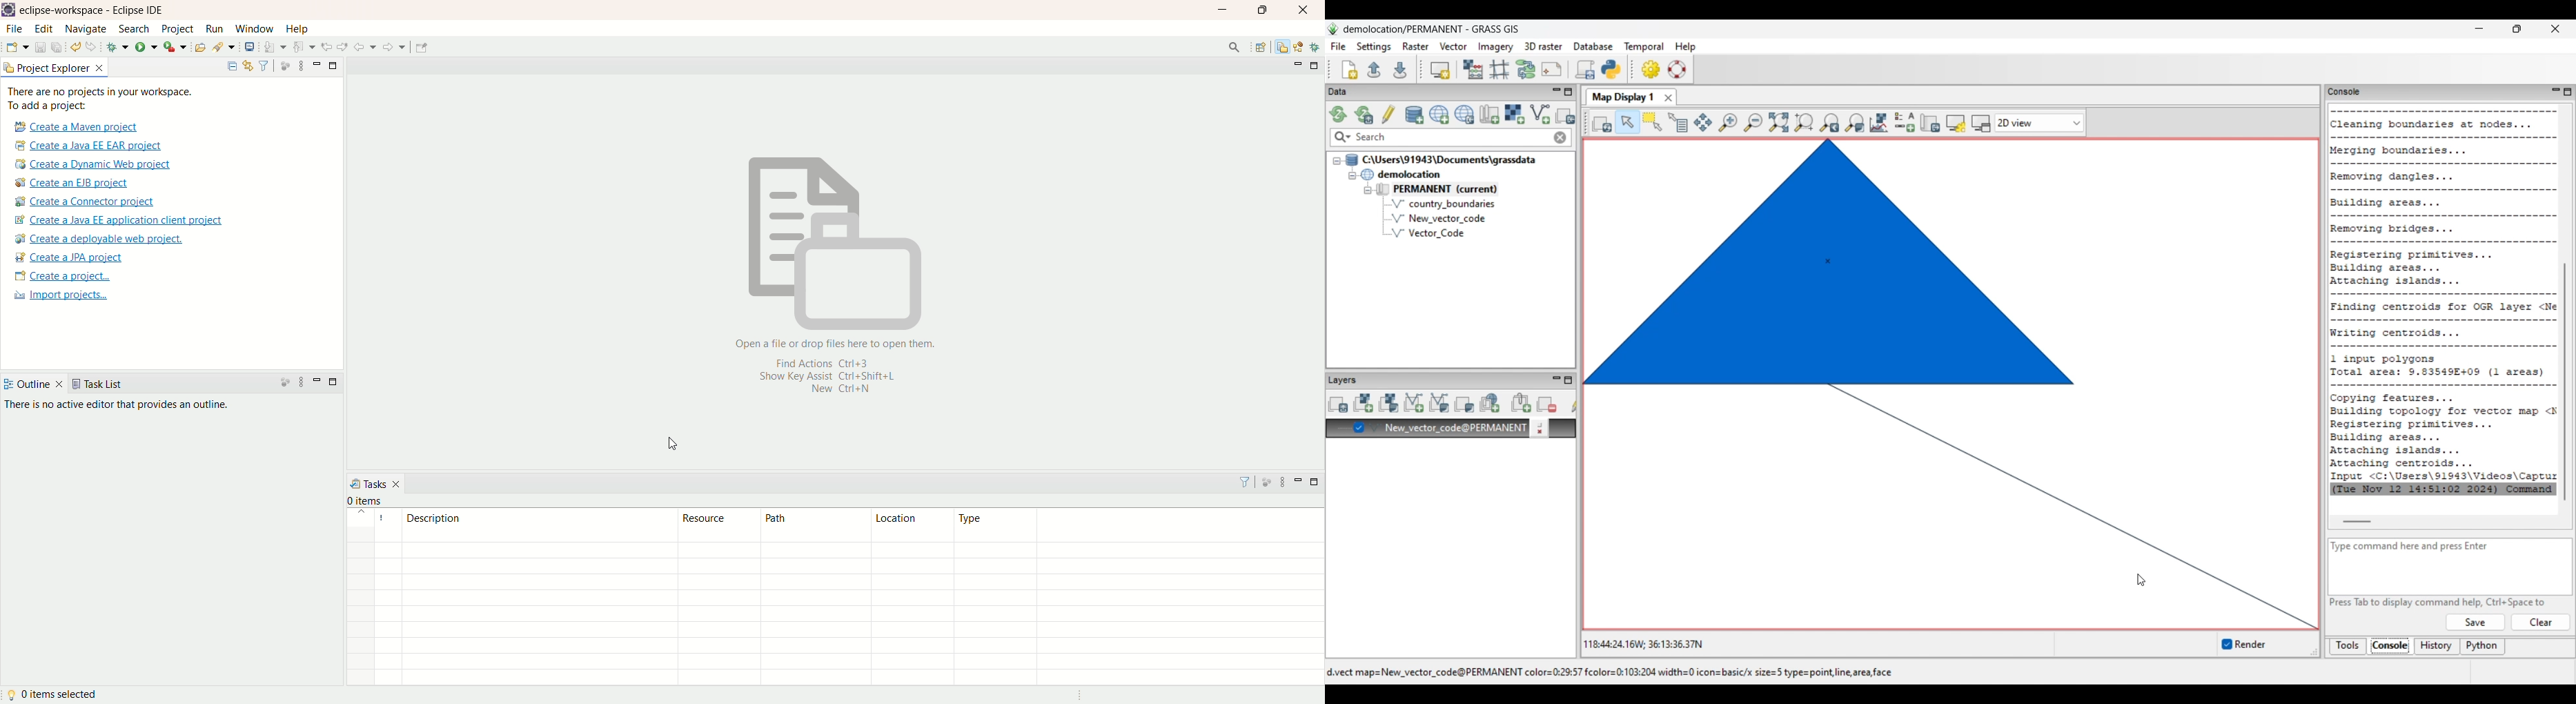 This screenshot has width=2576, height=728. Describe the element at coordinates (1261, 47) in the screenshot. I see `open perspective` at that location.